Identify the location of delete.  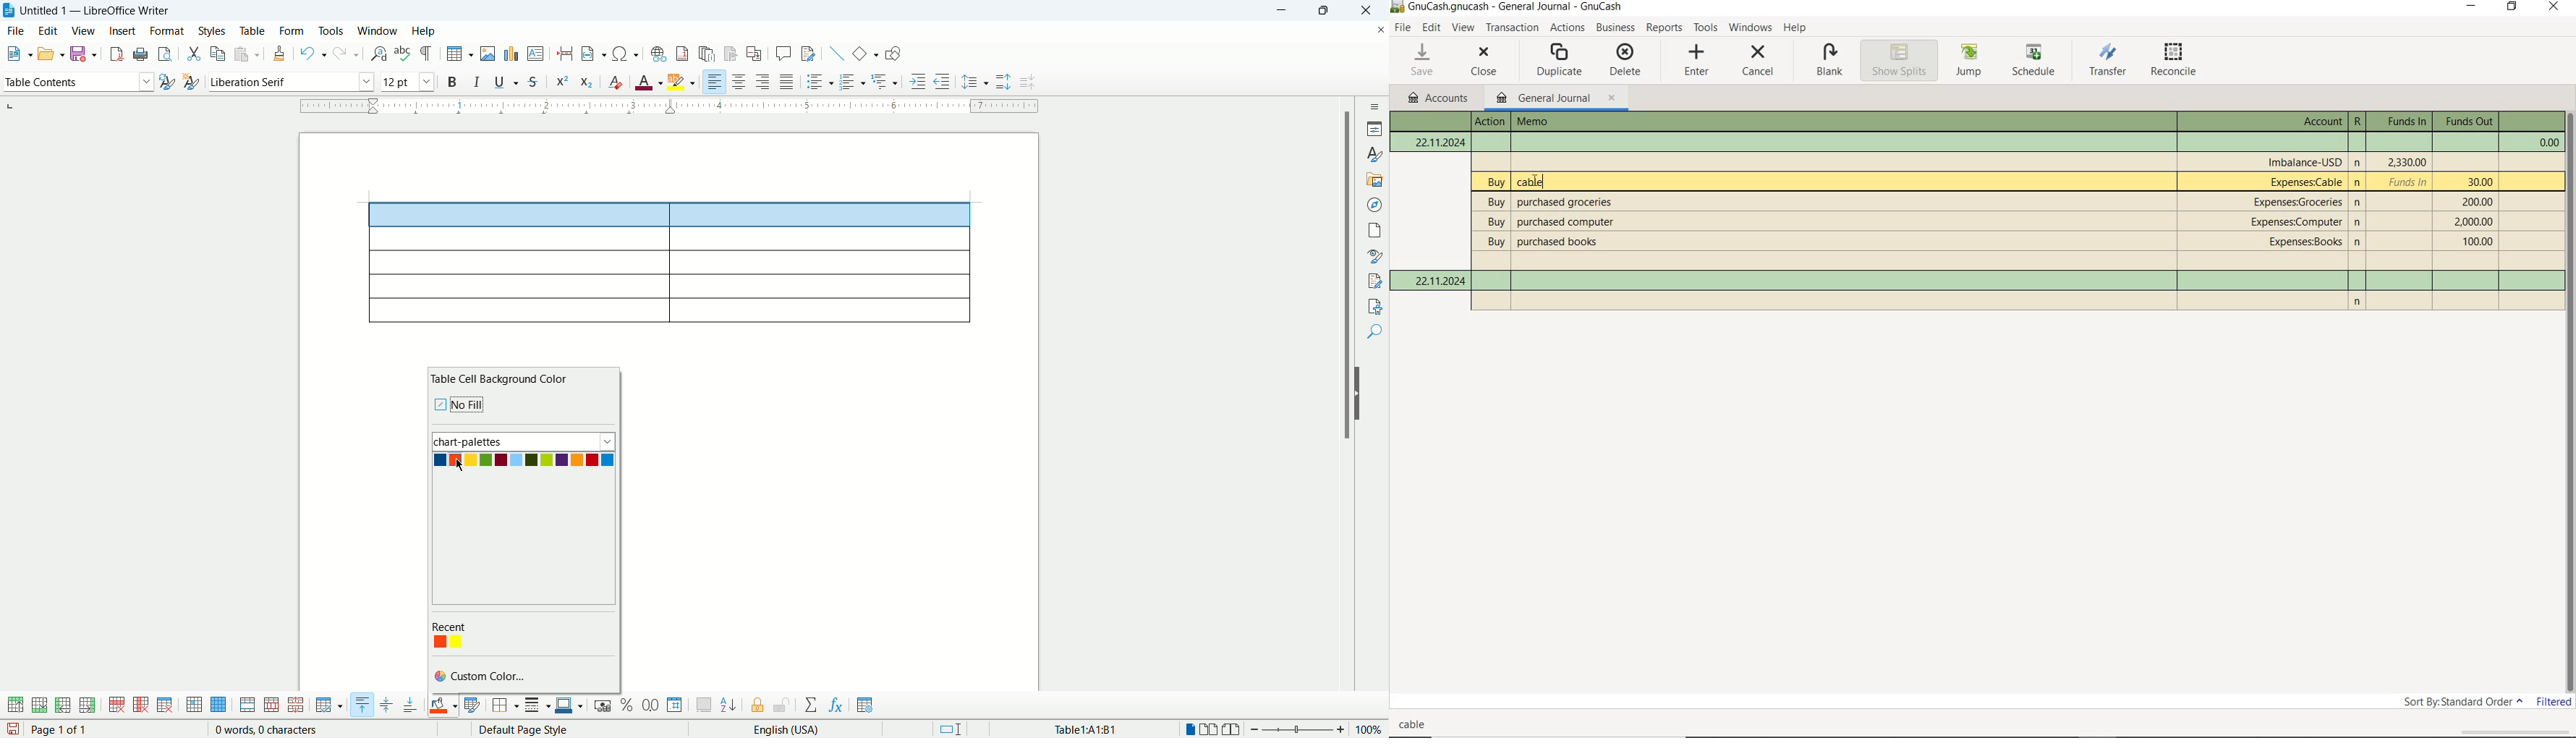
(1624, 61).